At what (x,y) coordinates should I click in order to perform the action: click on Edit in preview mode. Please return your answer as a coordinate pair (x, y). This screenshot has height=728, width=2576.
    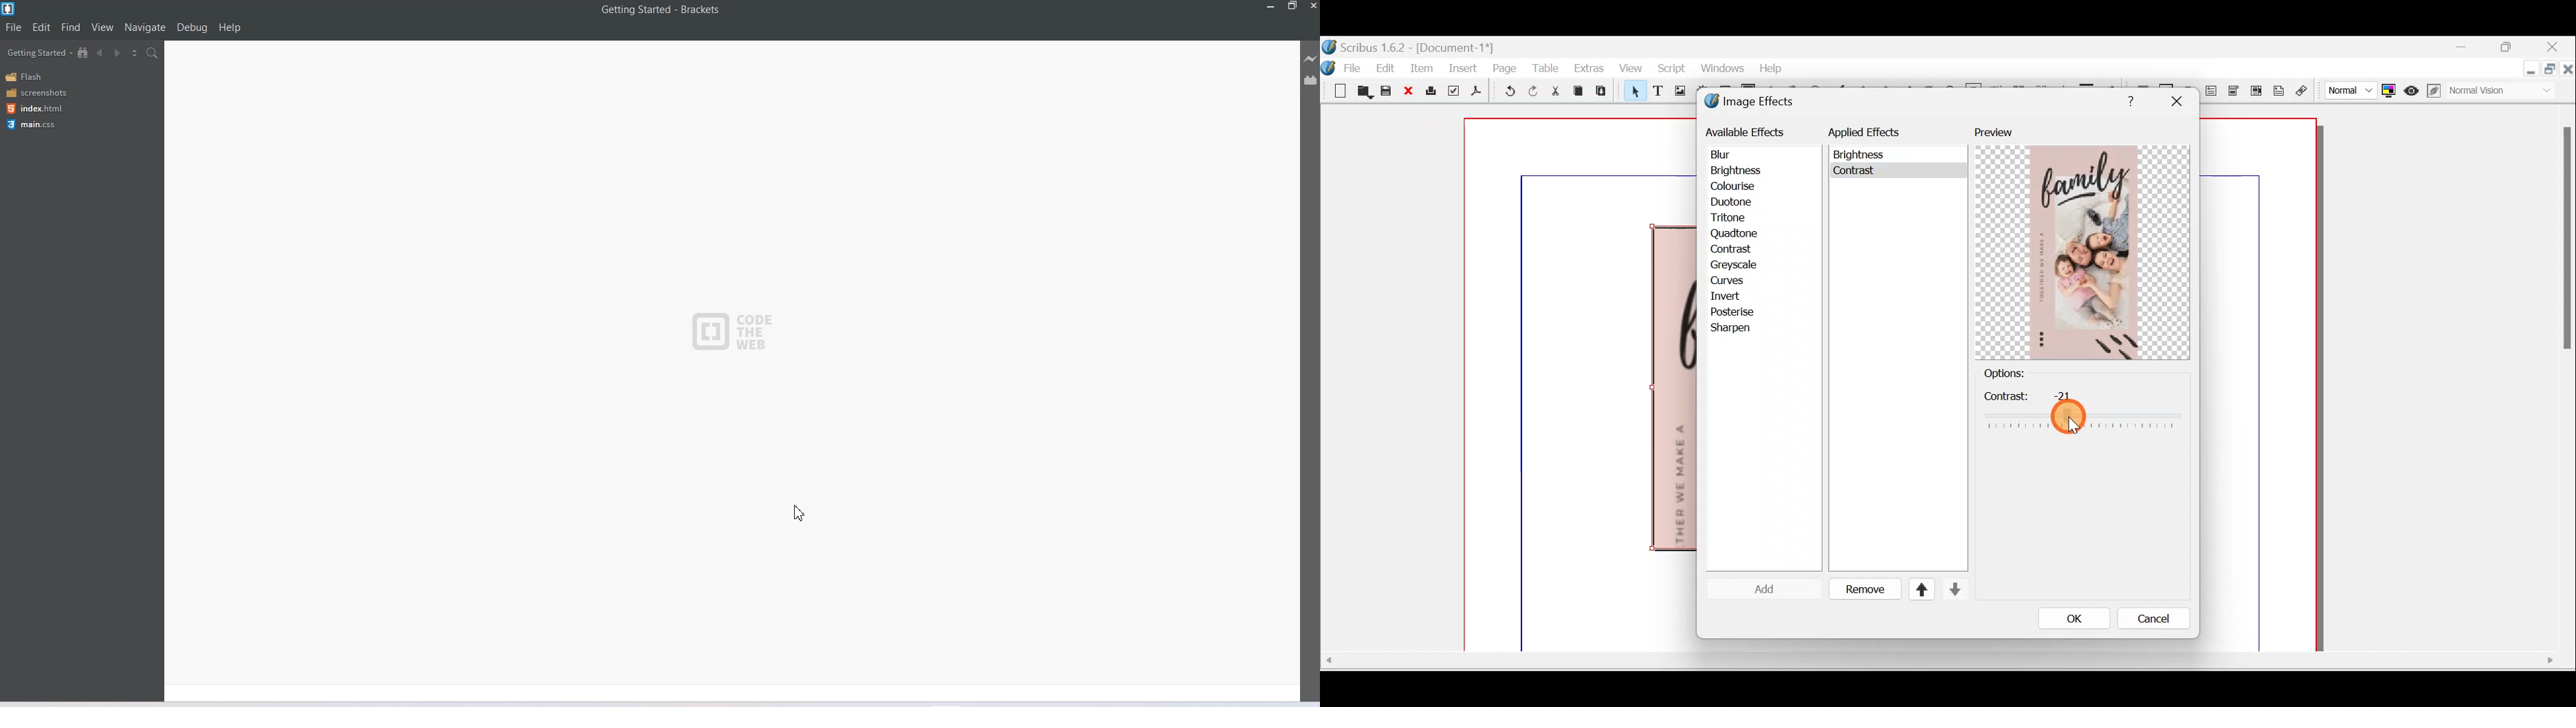
    Looking at the image, I should click on (2437, 91).